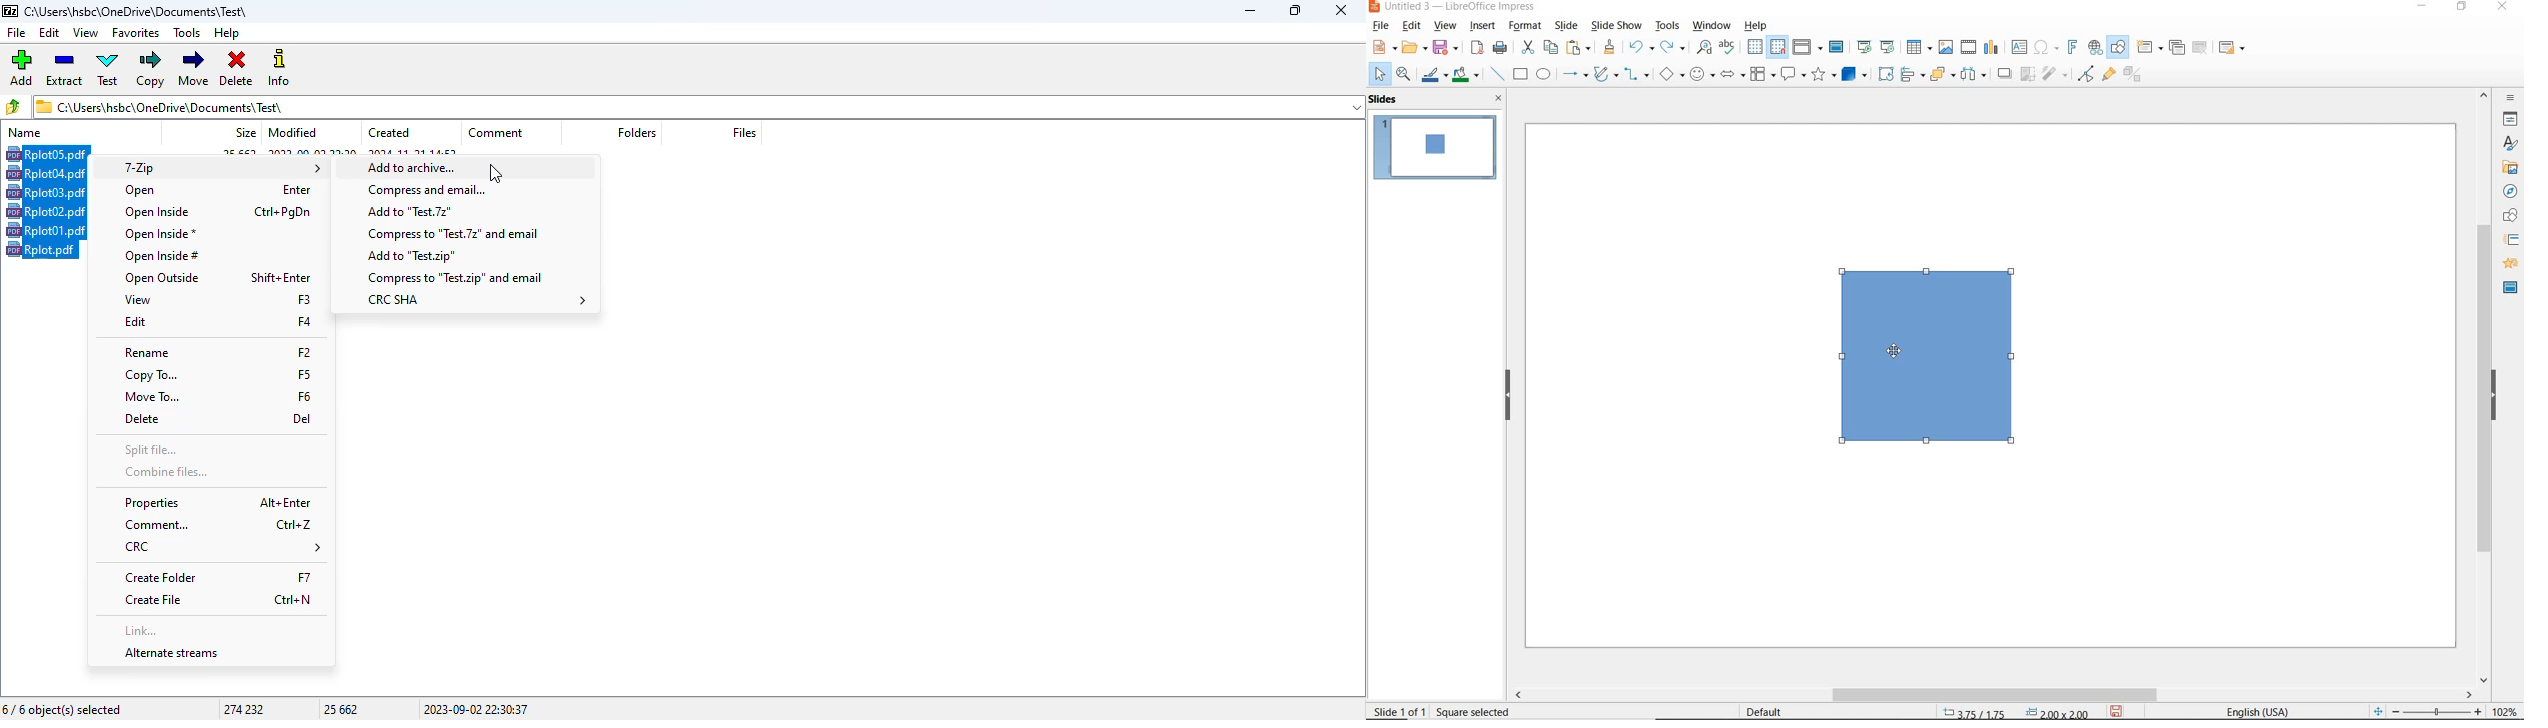  Describe the element at coordinates (1544, 74) in the screenshot. I see `ellipse` at that location.